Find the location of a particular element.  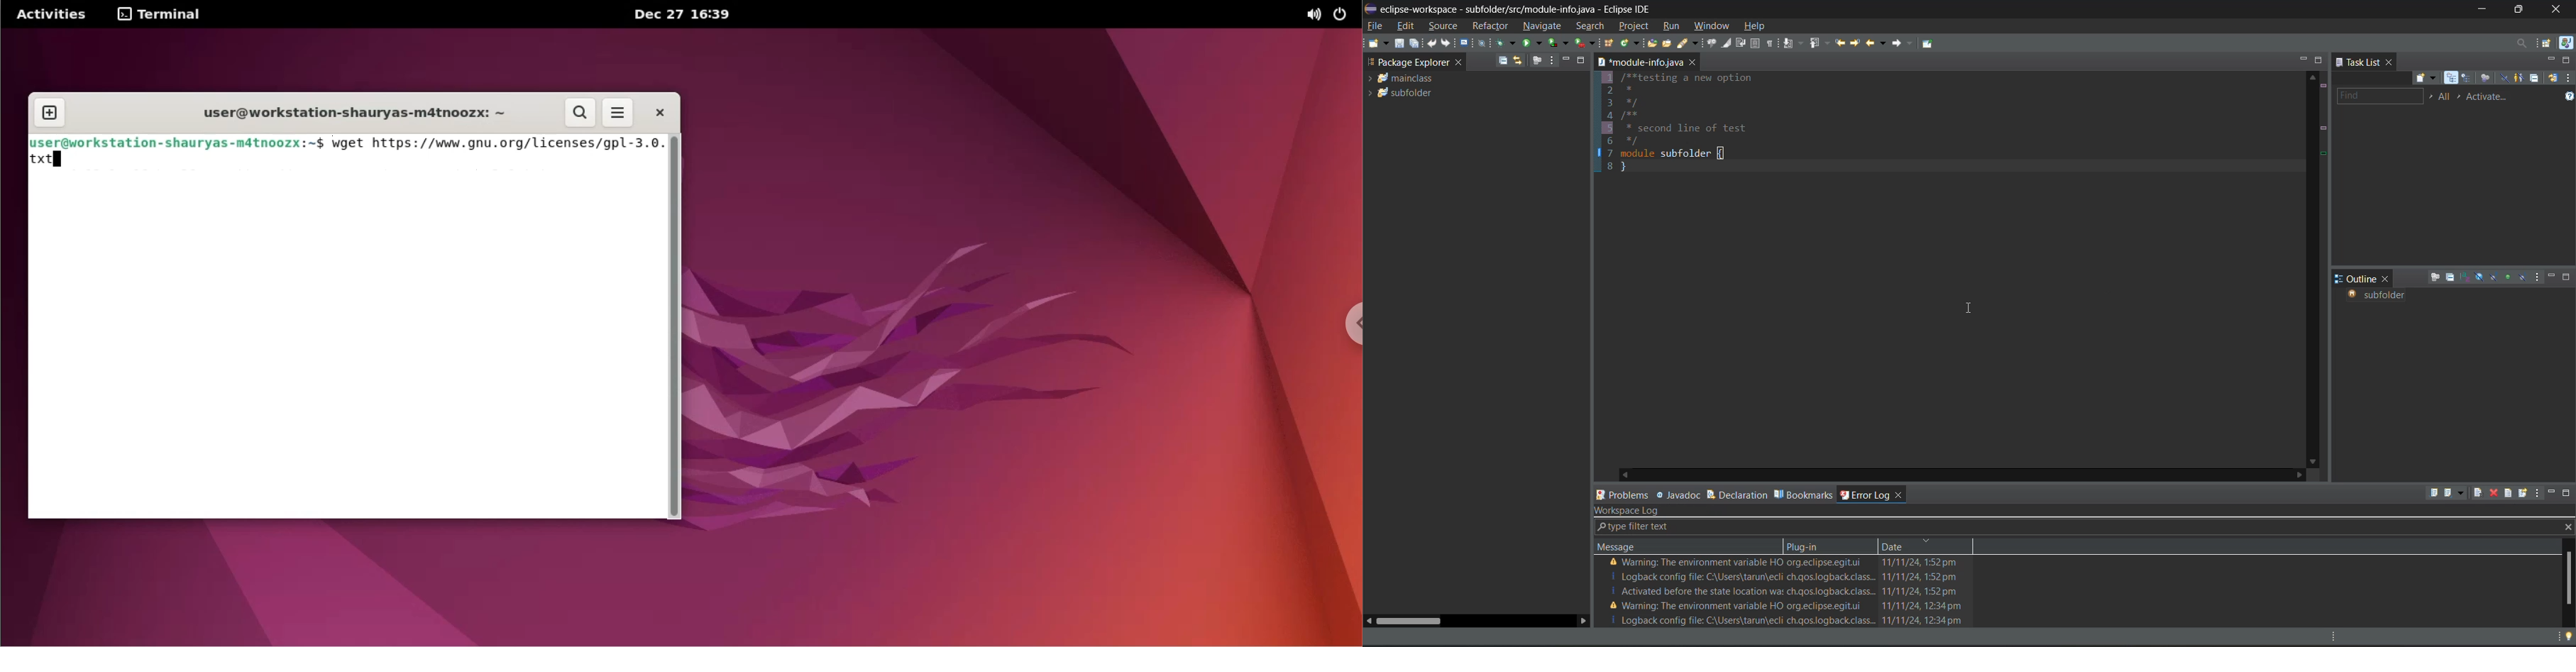

open perspective is located at coordinates (2548, 44).